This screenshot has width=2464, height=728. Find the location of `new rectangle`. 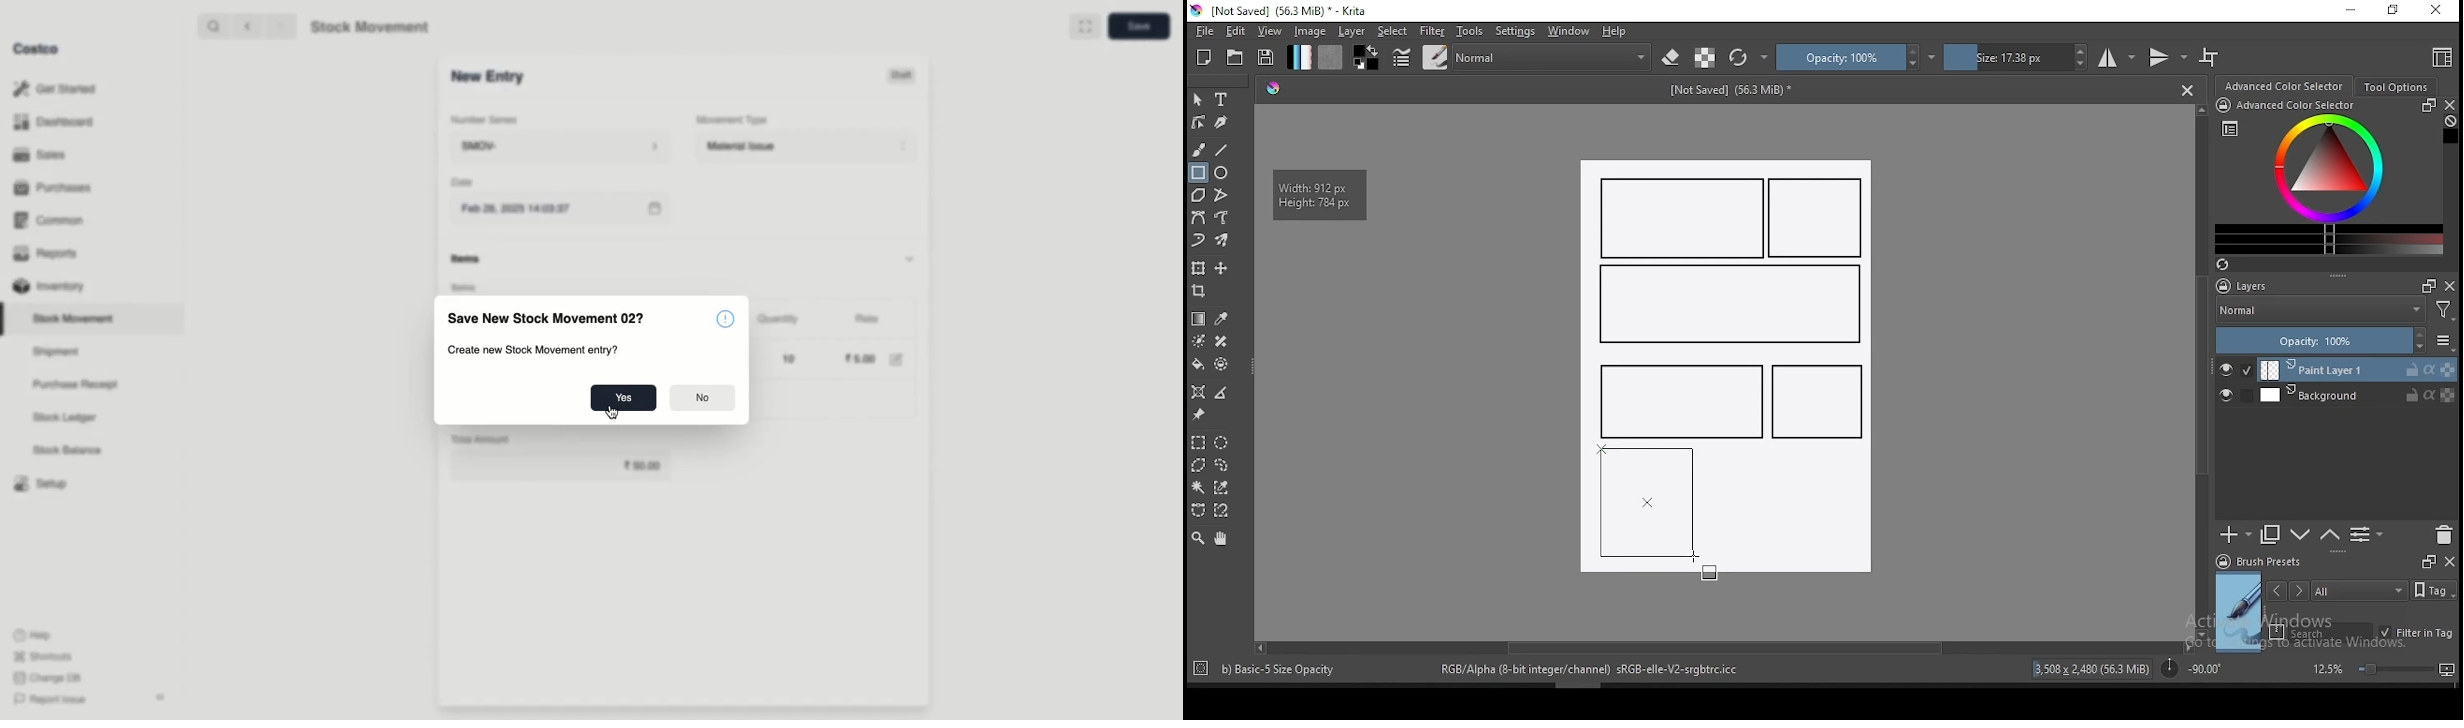

new rectangle is located at coordinates (1683, 218).